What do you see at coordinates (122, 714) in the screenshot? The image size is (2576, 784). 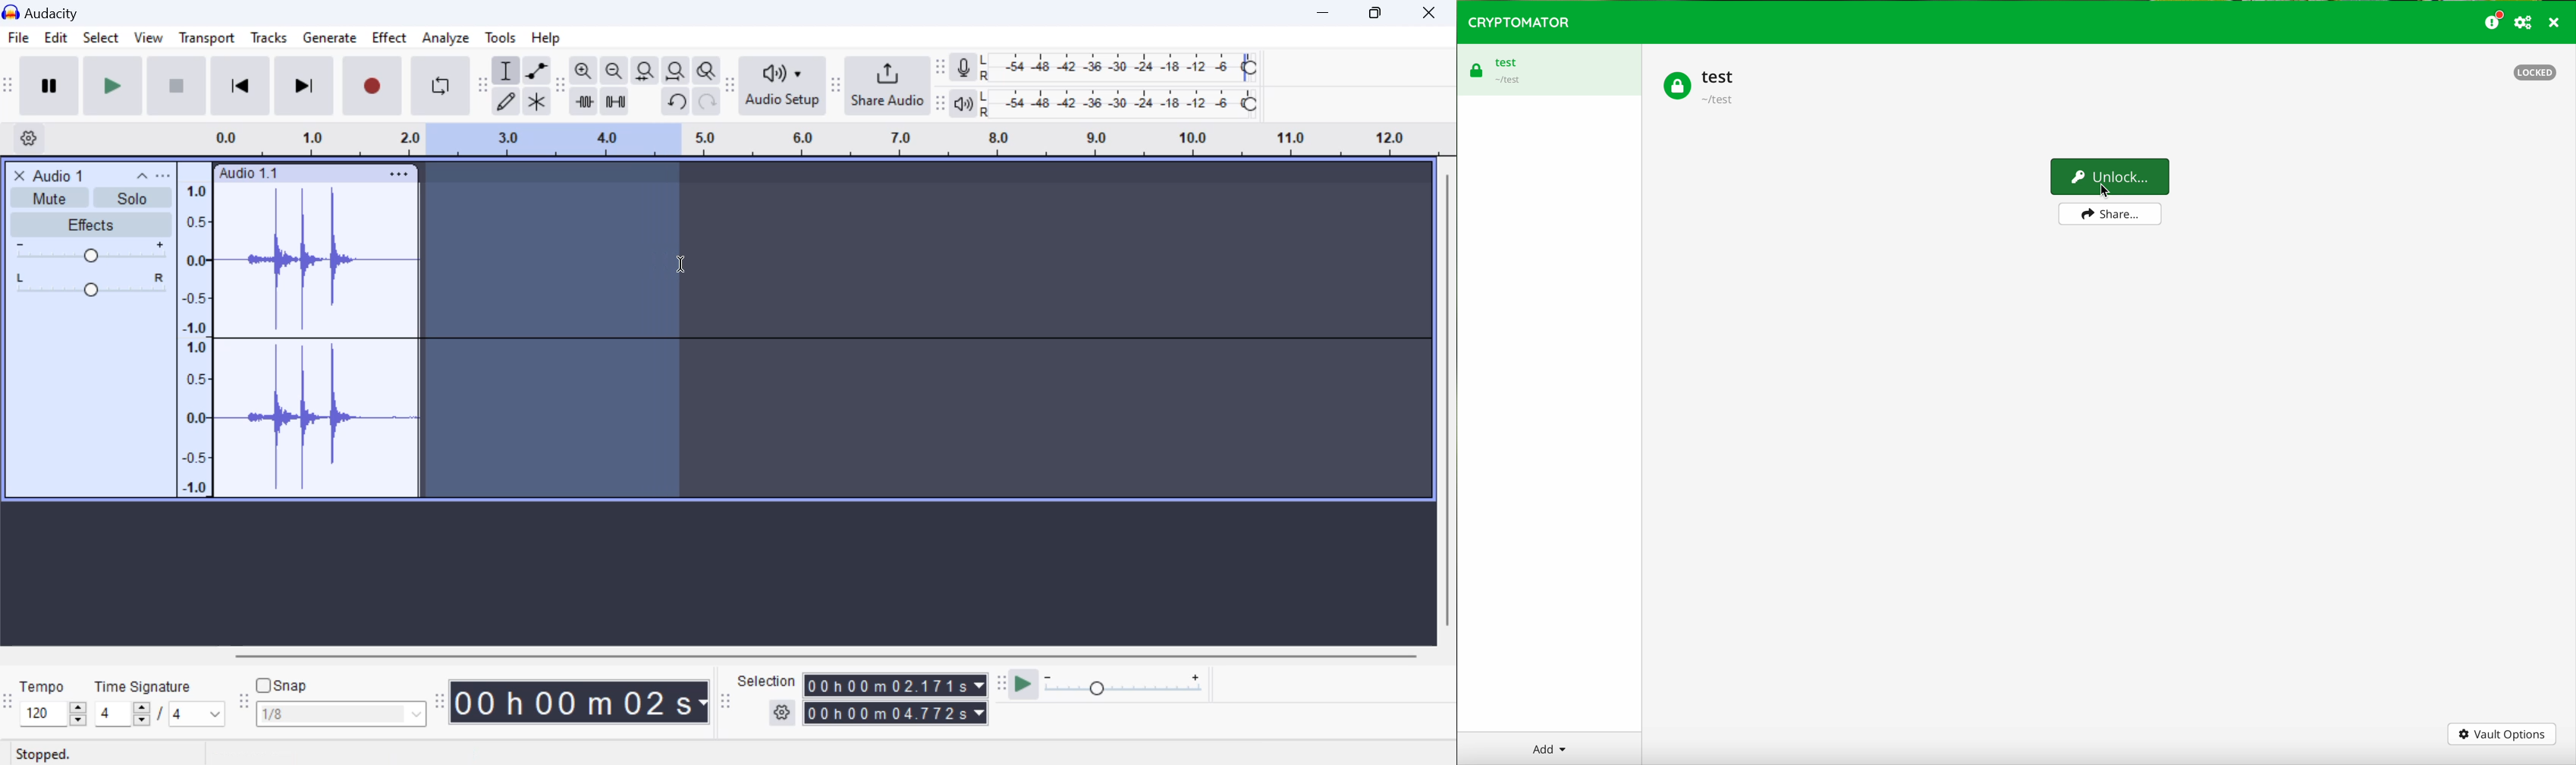 I see `increase or decrease time signature` at bounding box center [122, 714].